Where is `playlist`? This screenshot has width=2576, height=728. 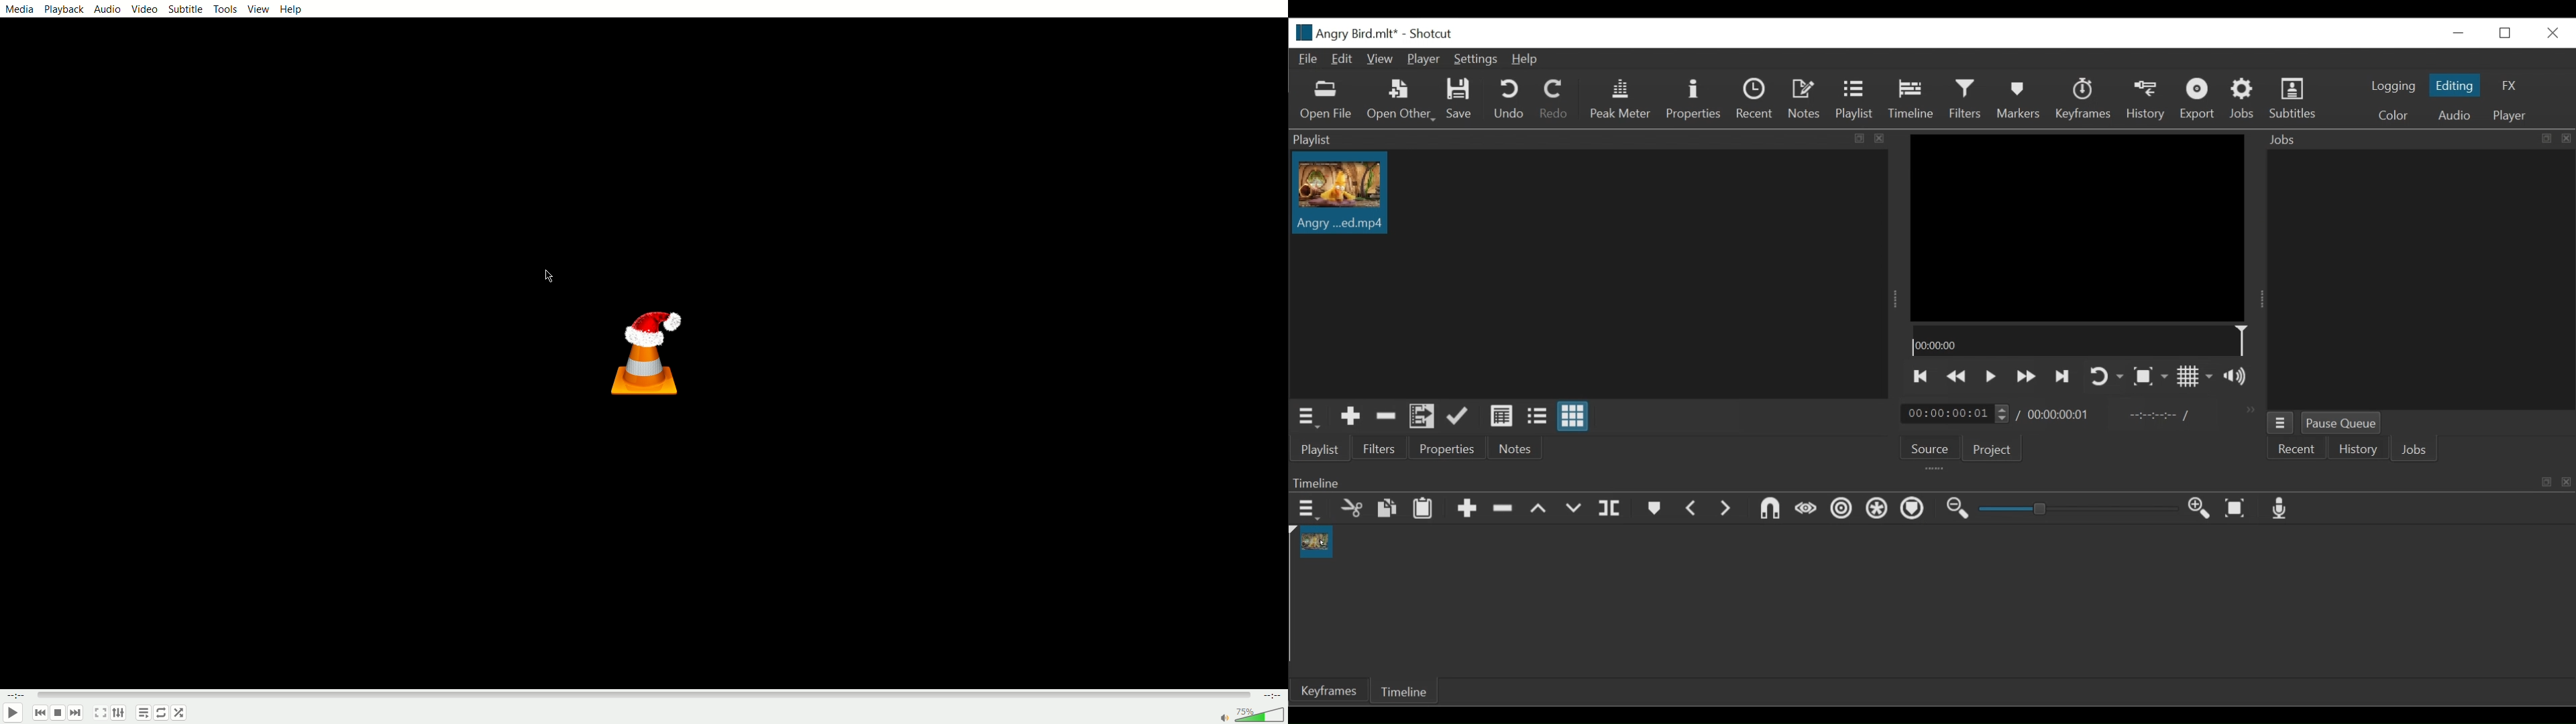 playlist is located at coordinates (143, 712).